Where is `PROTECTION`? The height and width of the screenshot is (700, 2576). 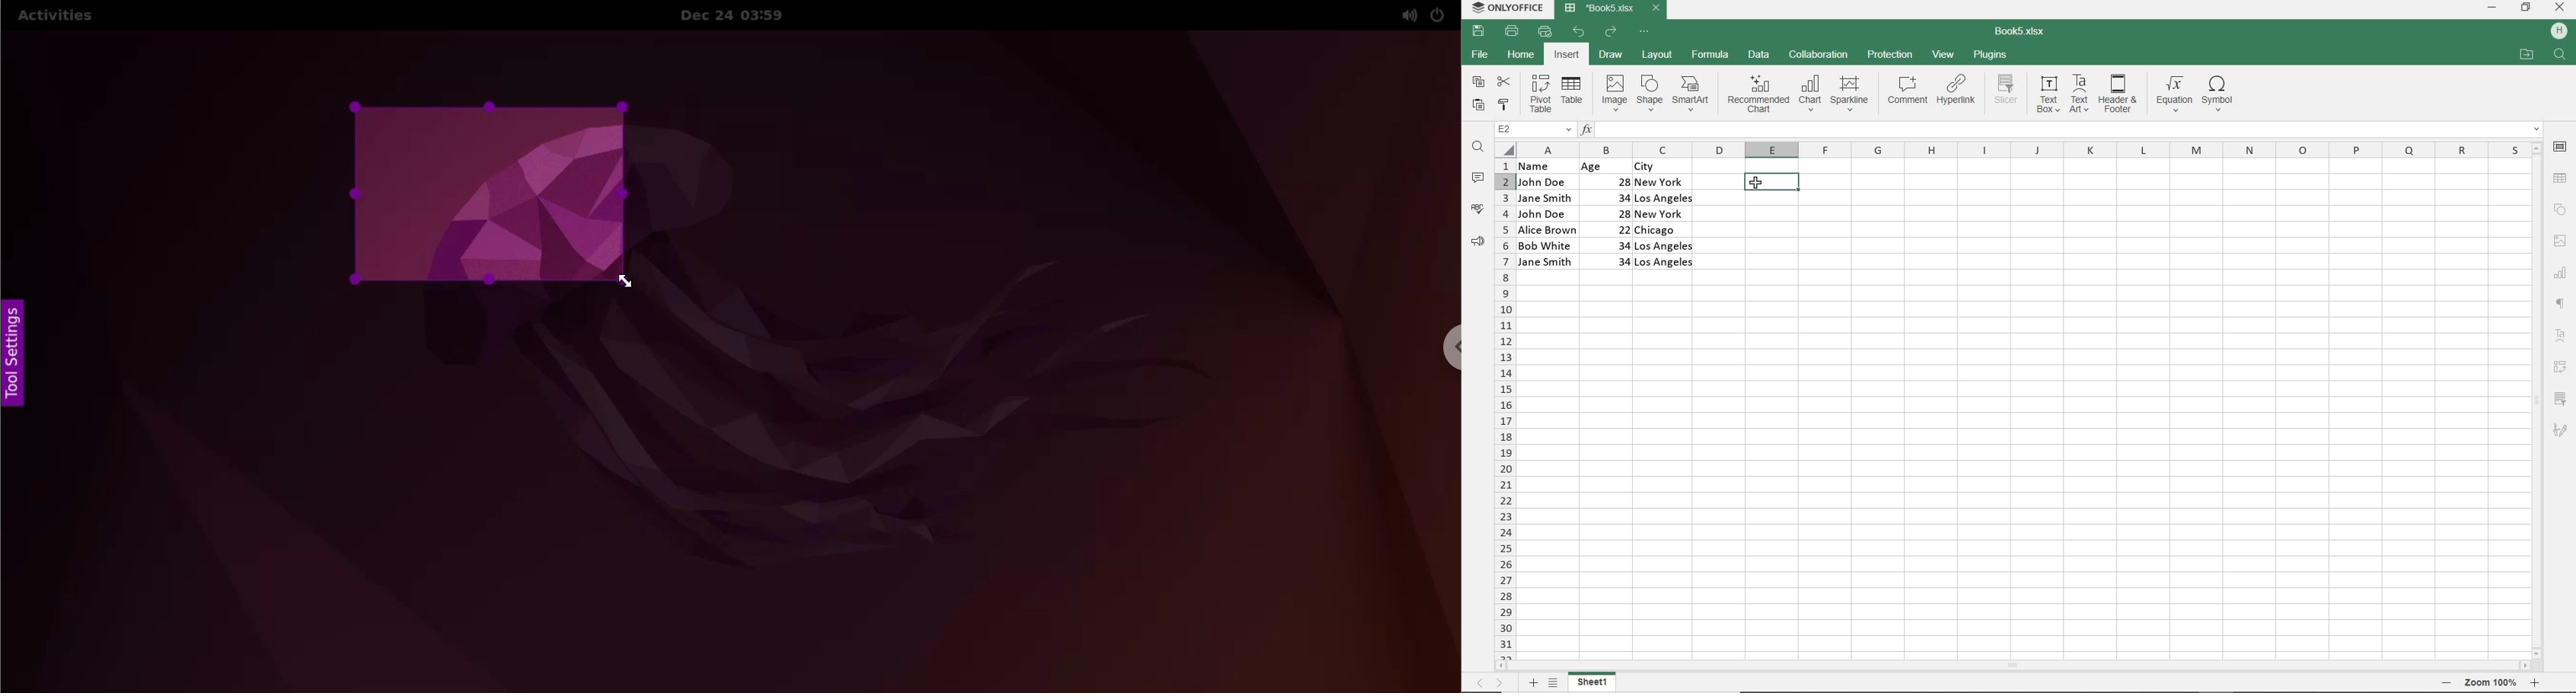 PROTECTION is located at coordinates (1891, 55).